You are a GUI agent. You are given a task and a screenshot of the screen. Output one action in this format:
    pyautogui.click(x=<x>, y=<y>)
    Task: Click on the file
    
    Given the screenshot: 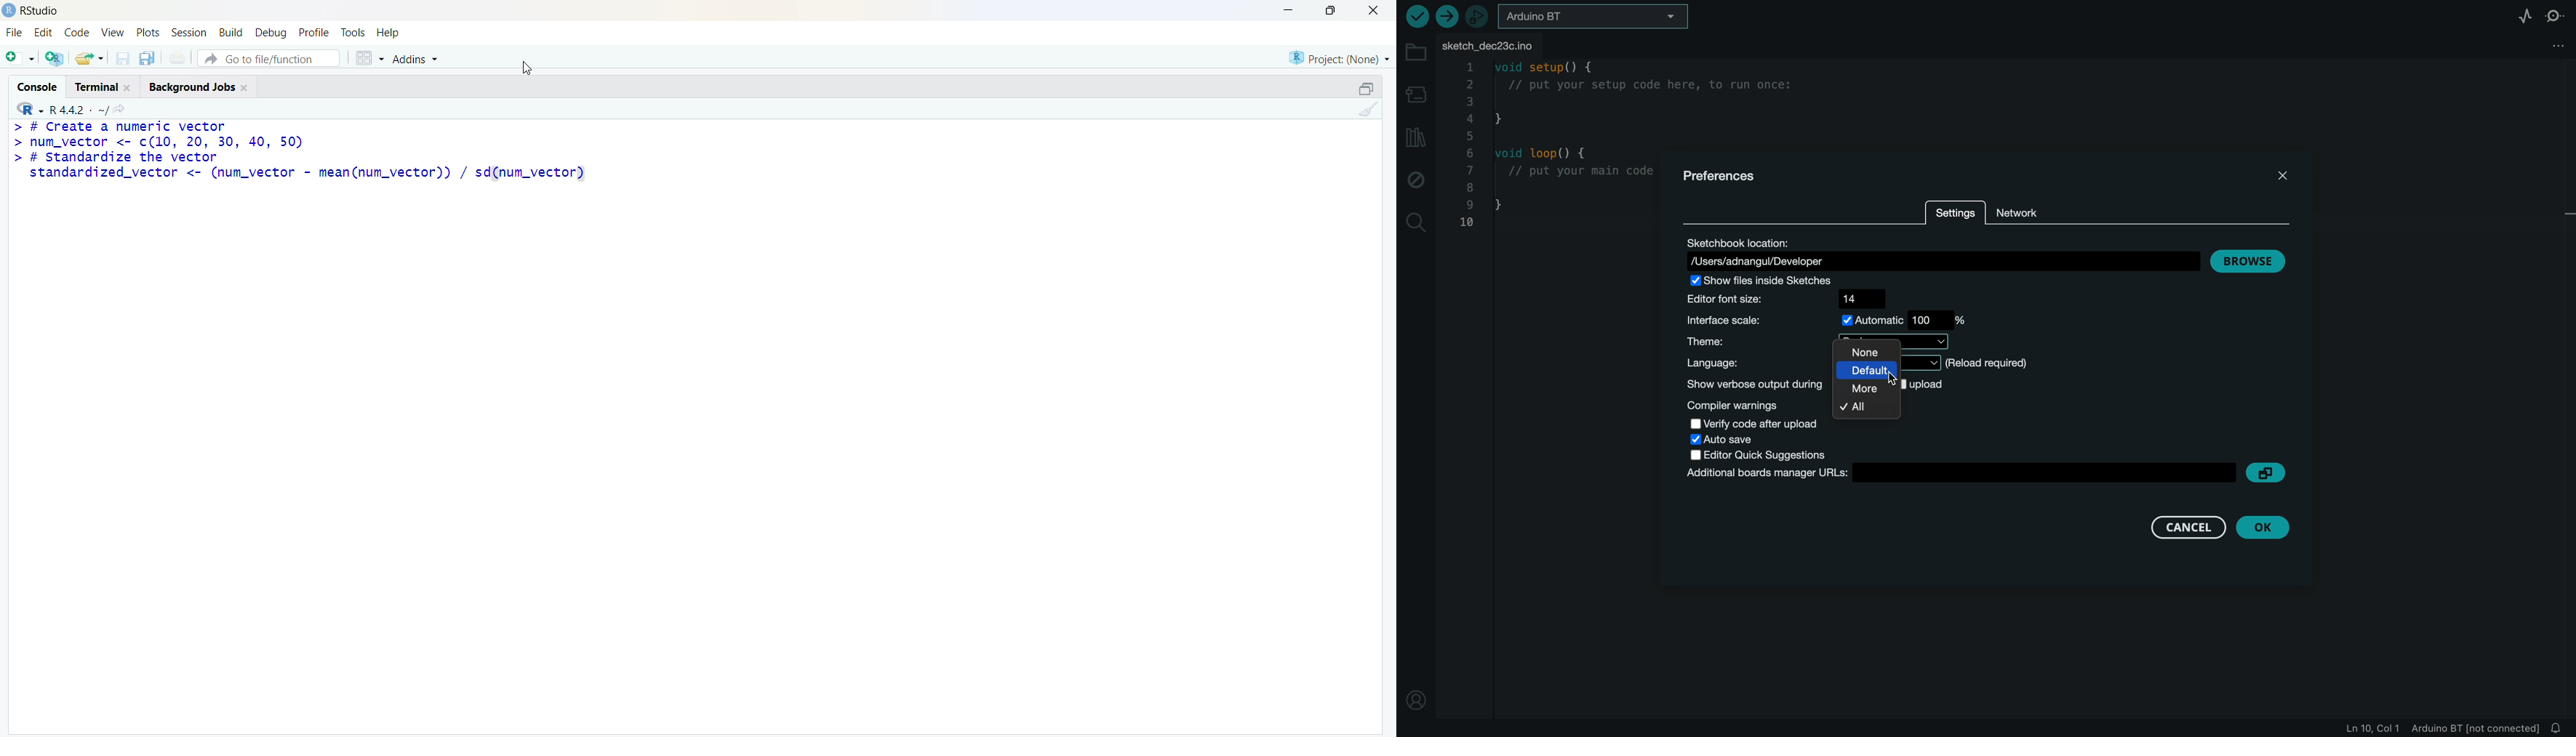 What is the action you would take?
    pyautogui.click(x=15, y=32)
    